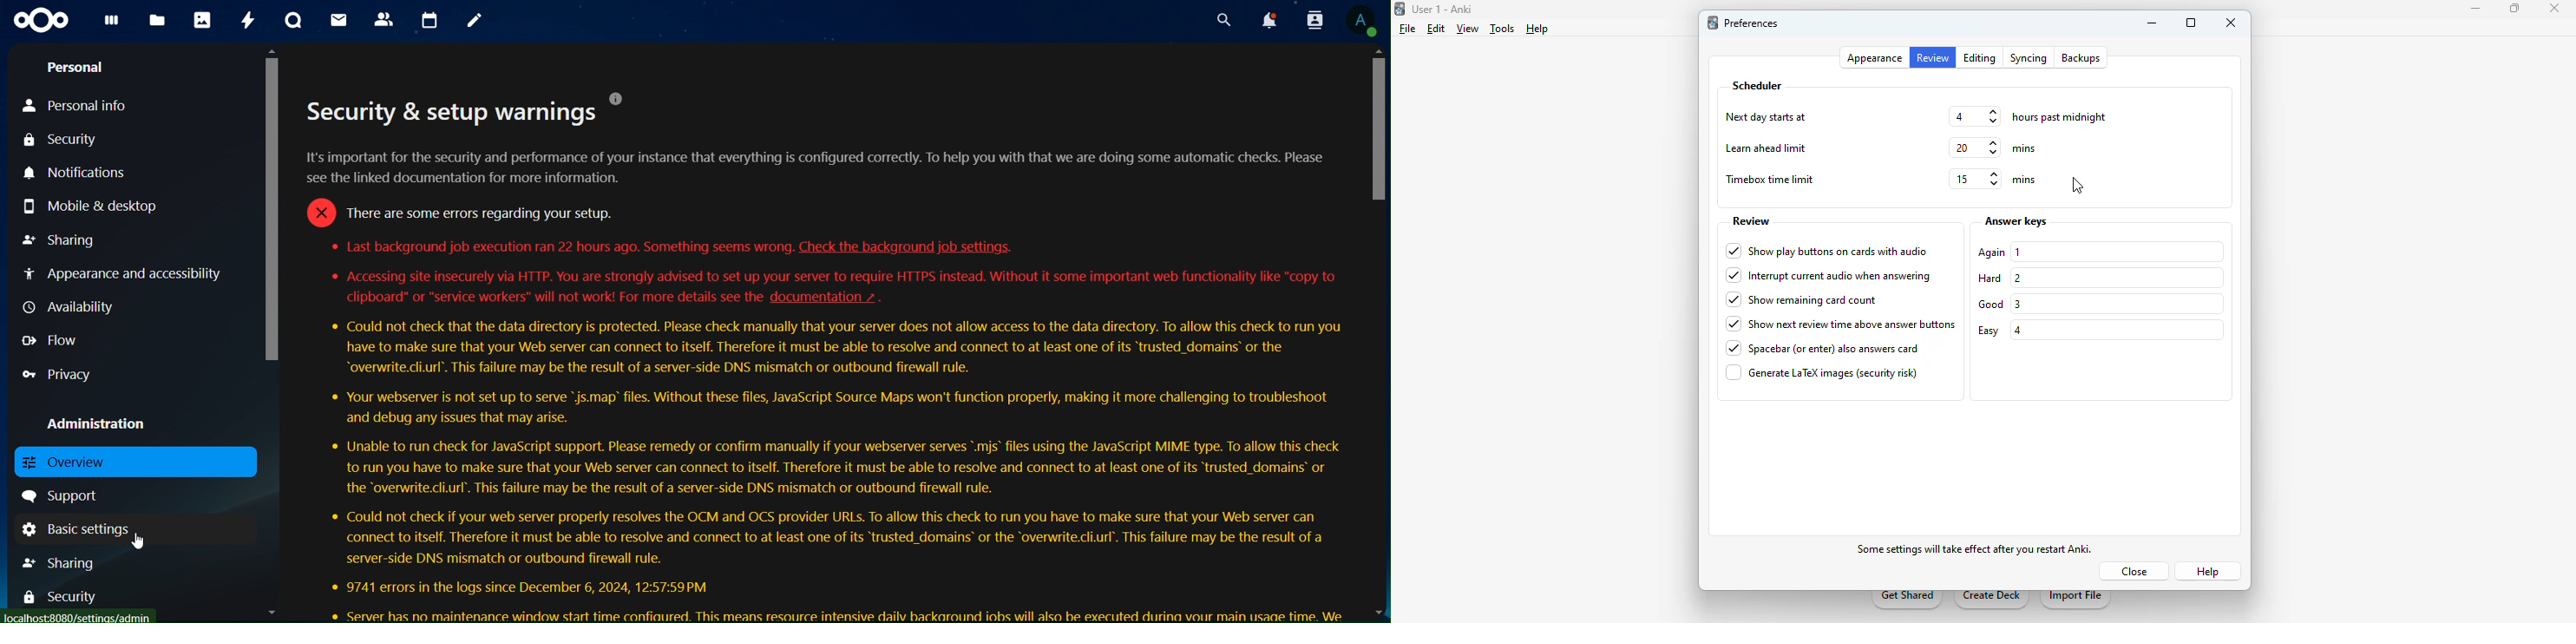  I want to click on search contacts, so click(1309, 20).